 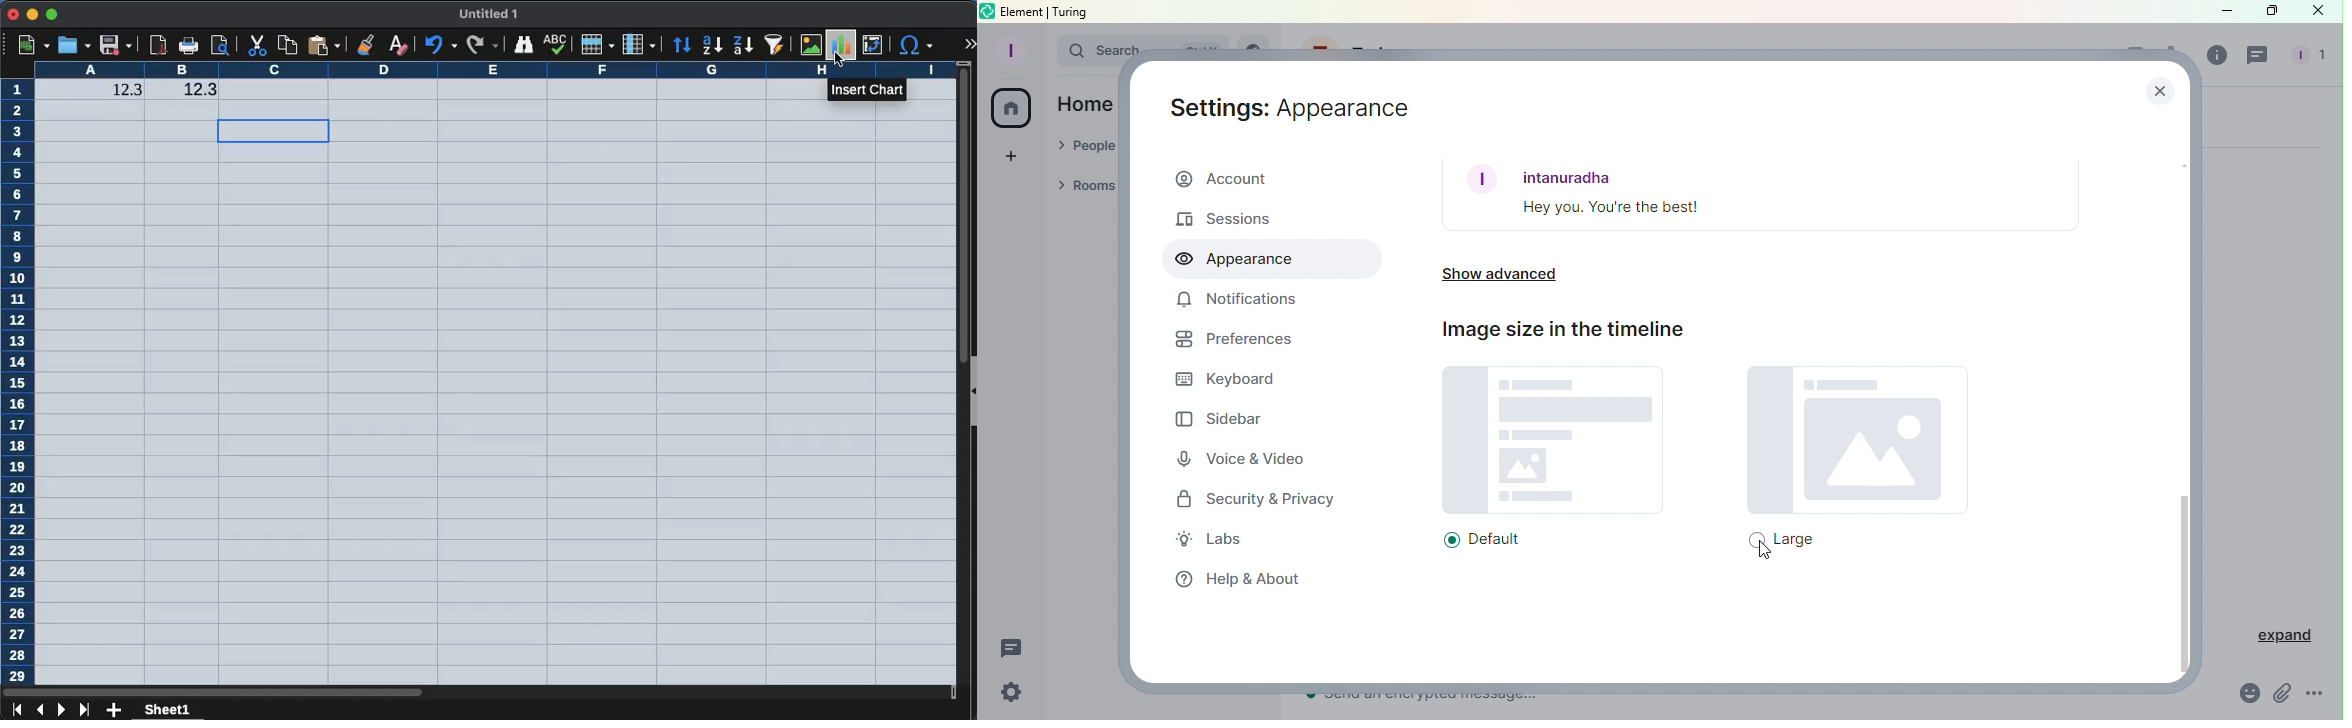 I want to click on paste, so click(x=322, y=46).